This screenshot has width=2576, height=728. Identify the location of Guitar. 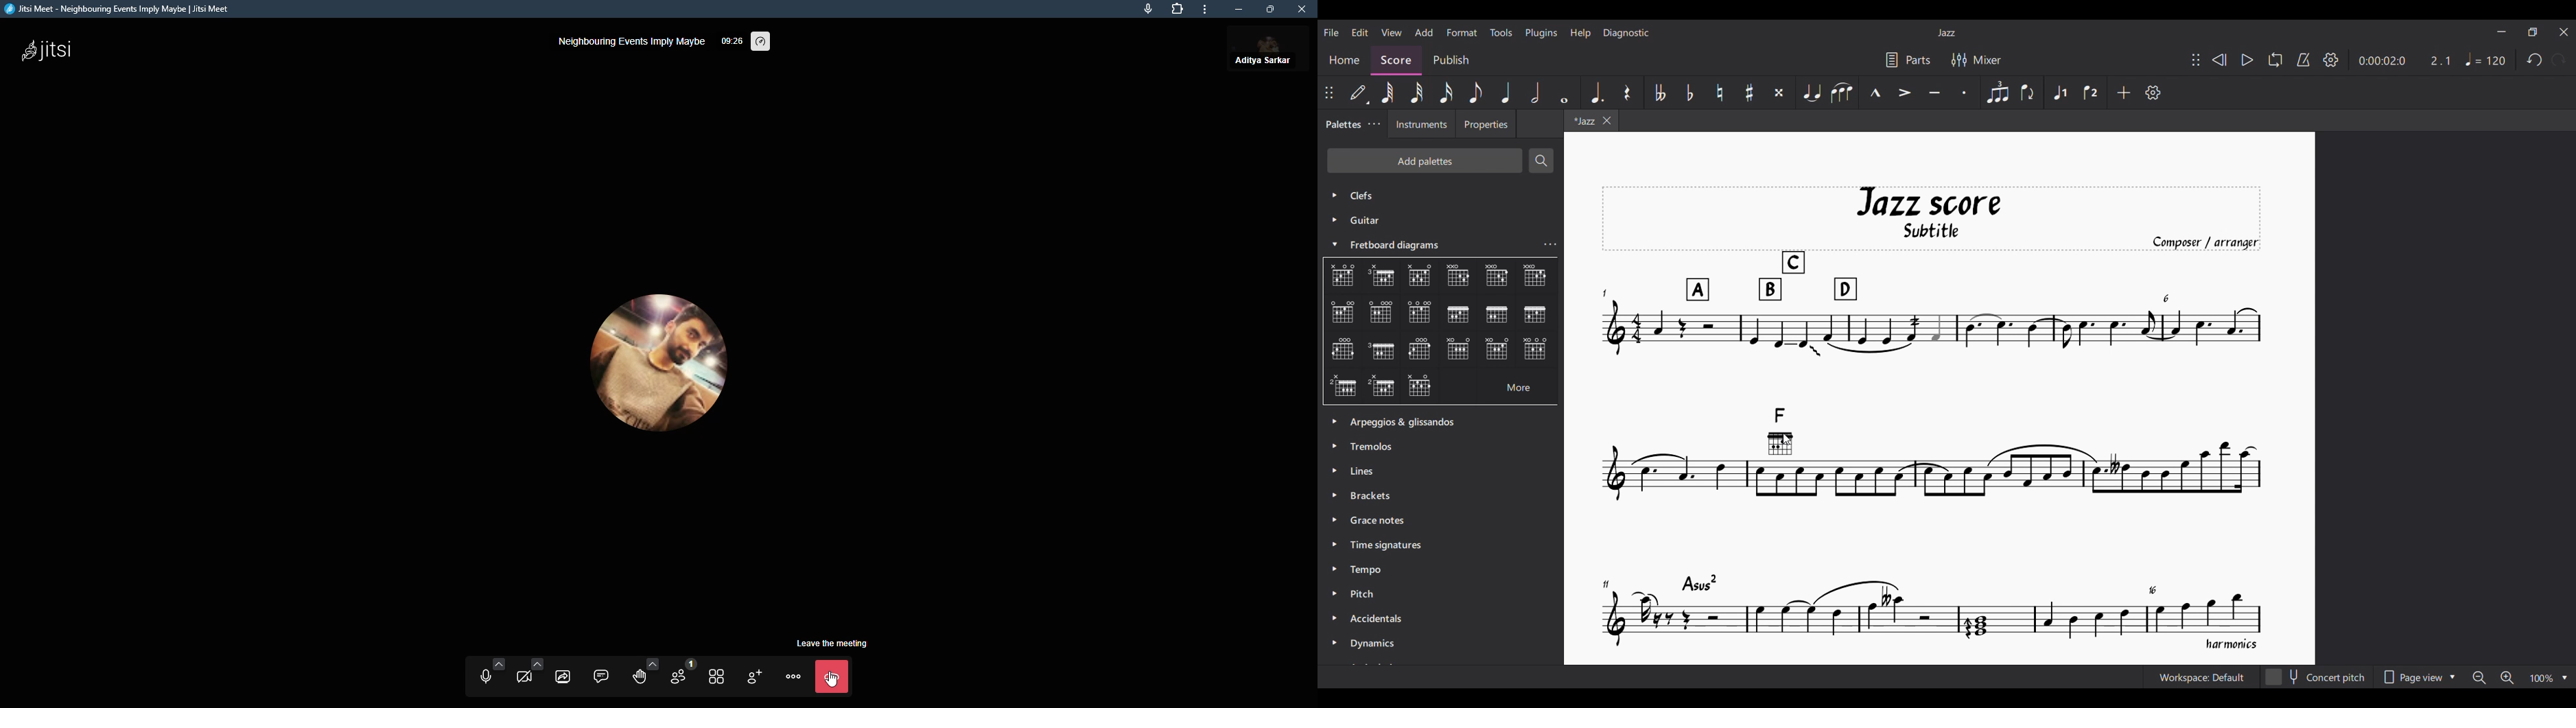
(1354, 220).